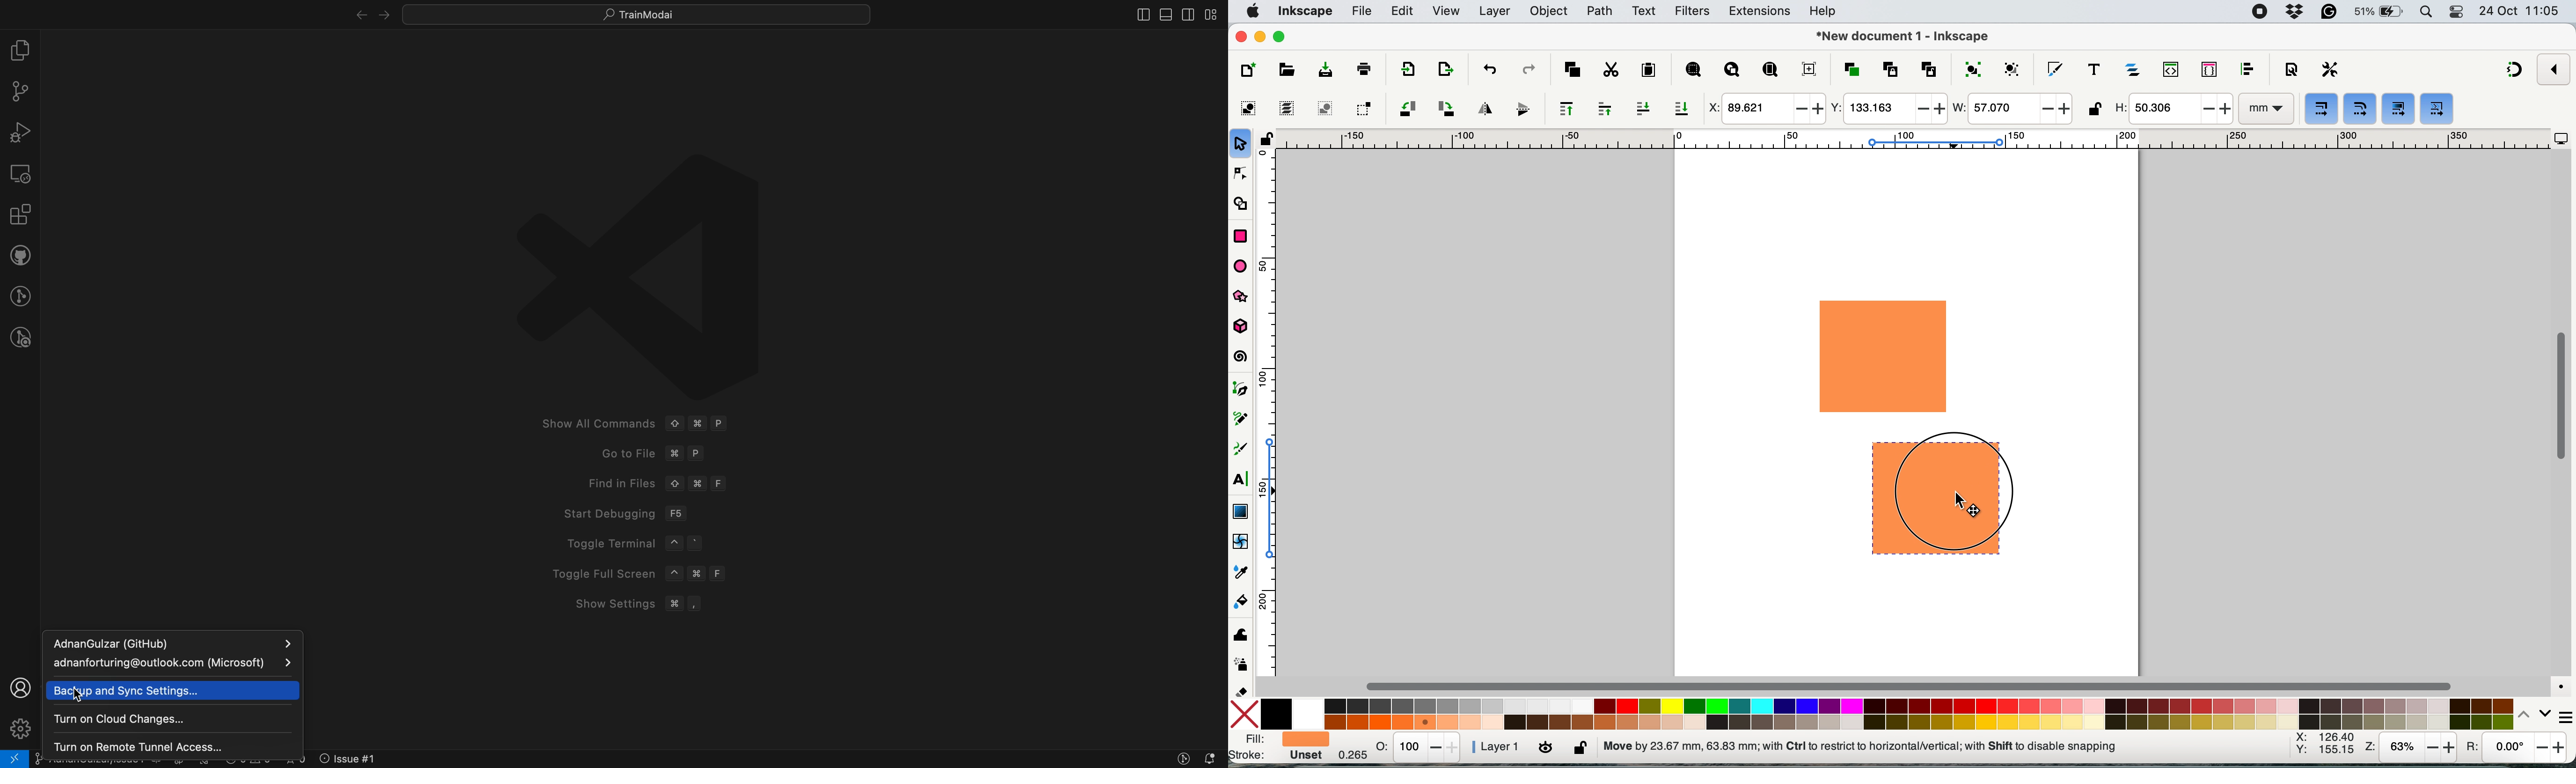 This screenshot has height=784, width=2576. I want to click on rectangle shape, so click(1883, 356).